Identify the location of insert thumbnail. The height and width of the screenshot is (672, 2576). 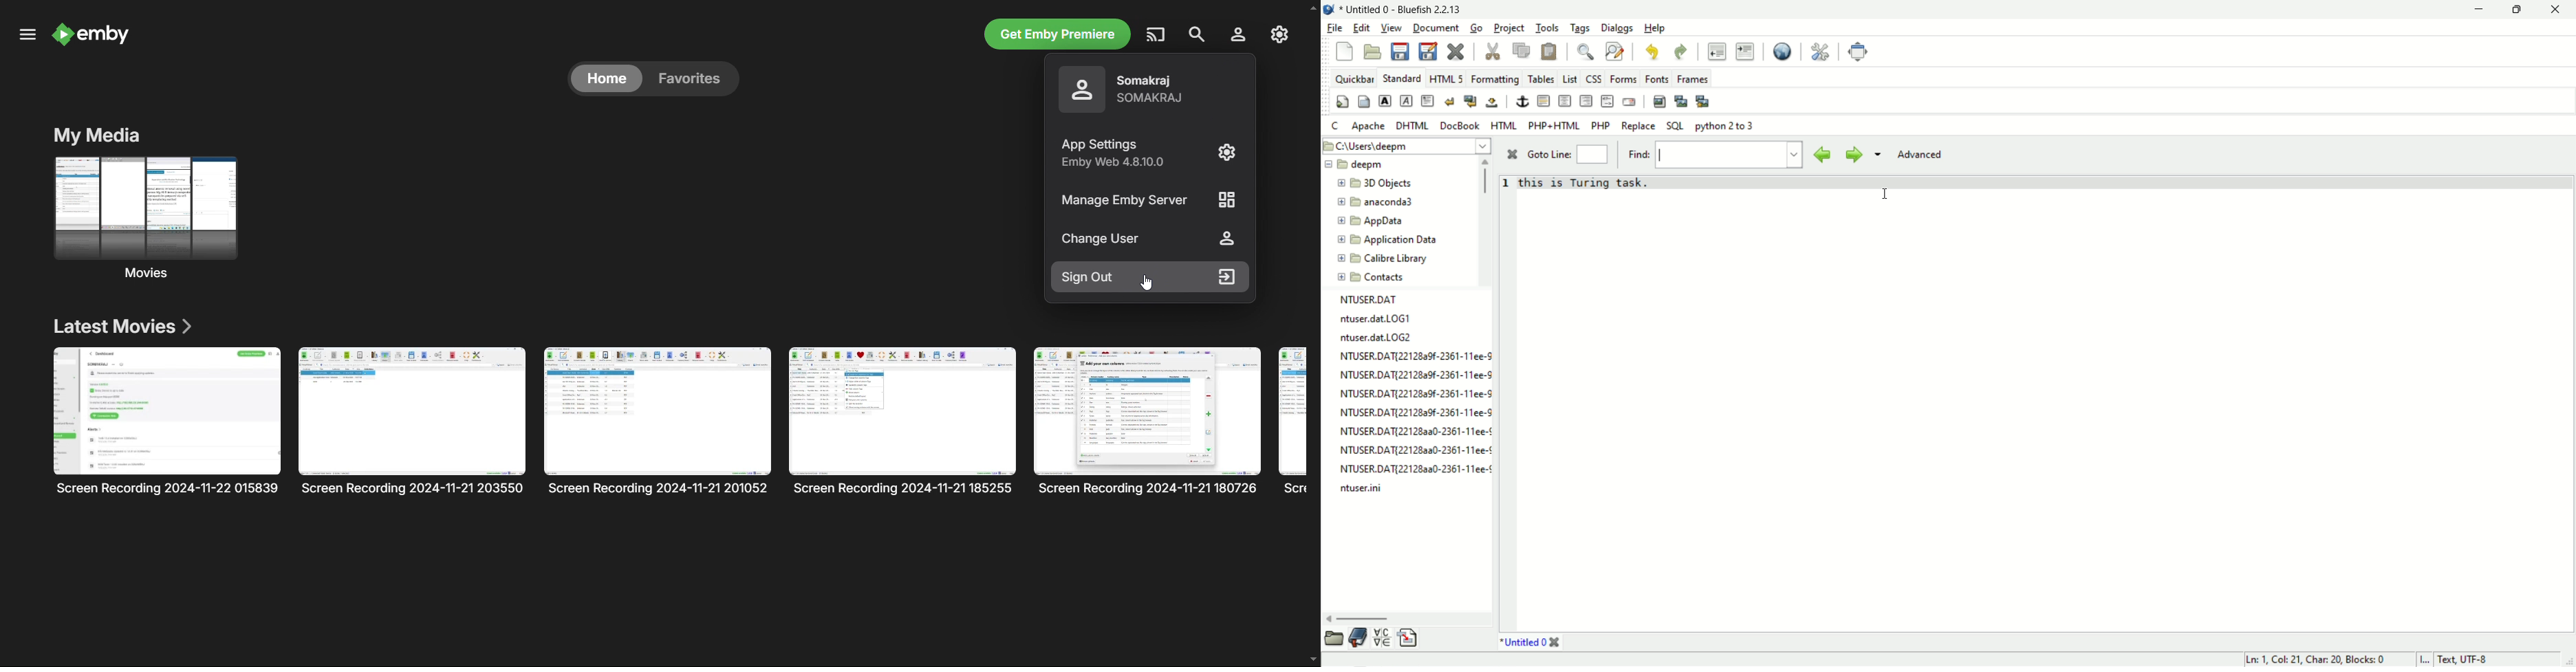
(1682, 101).